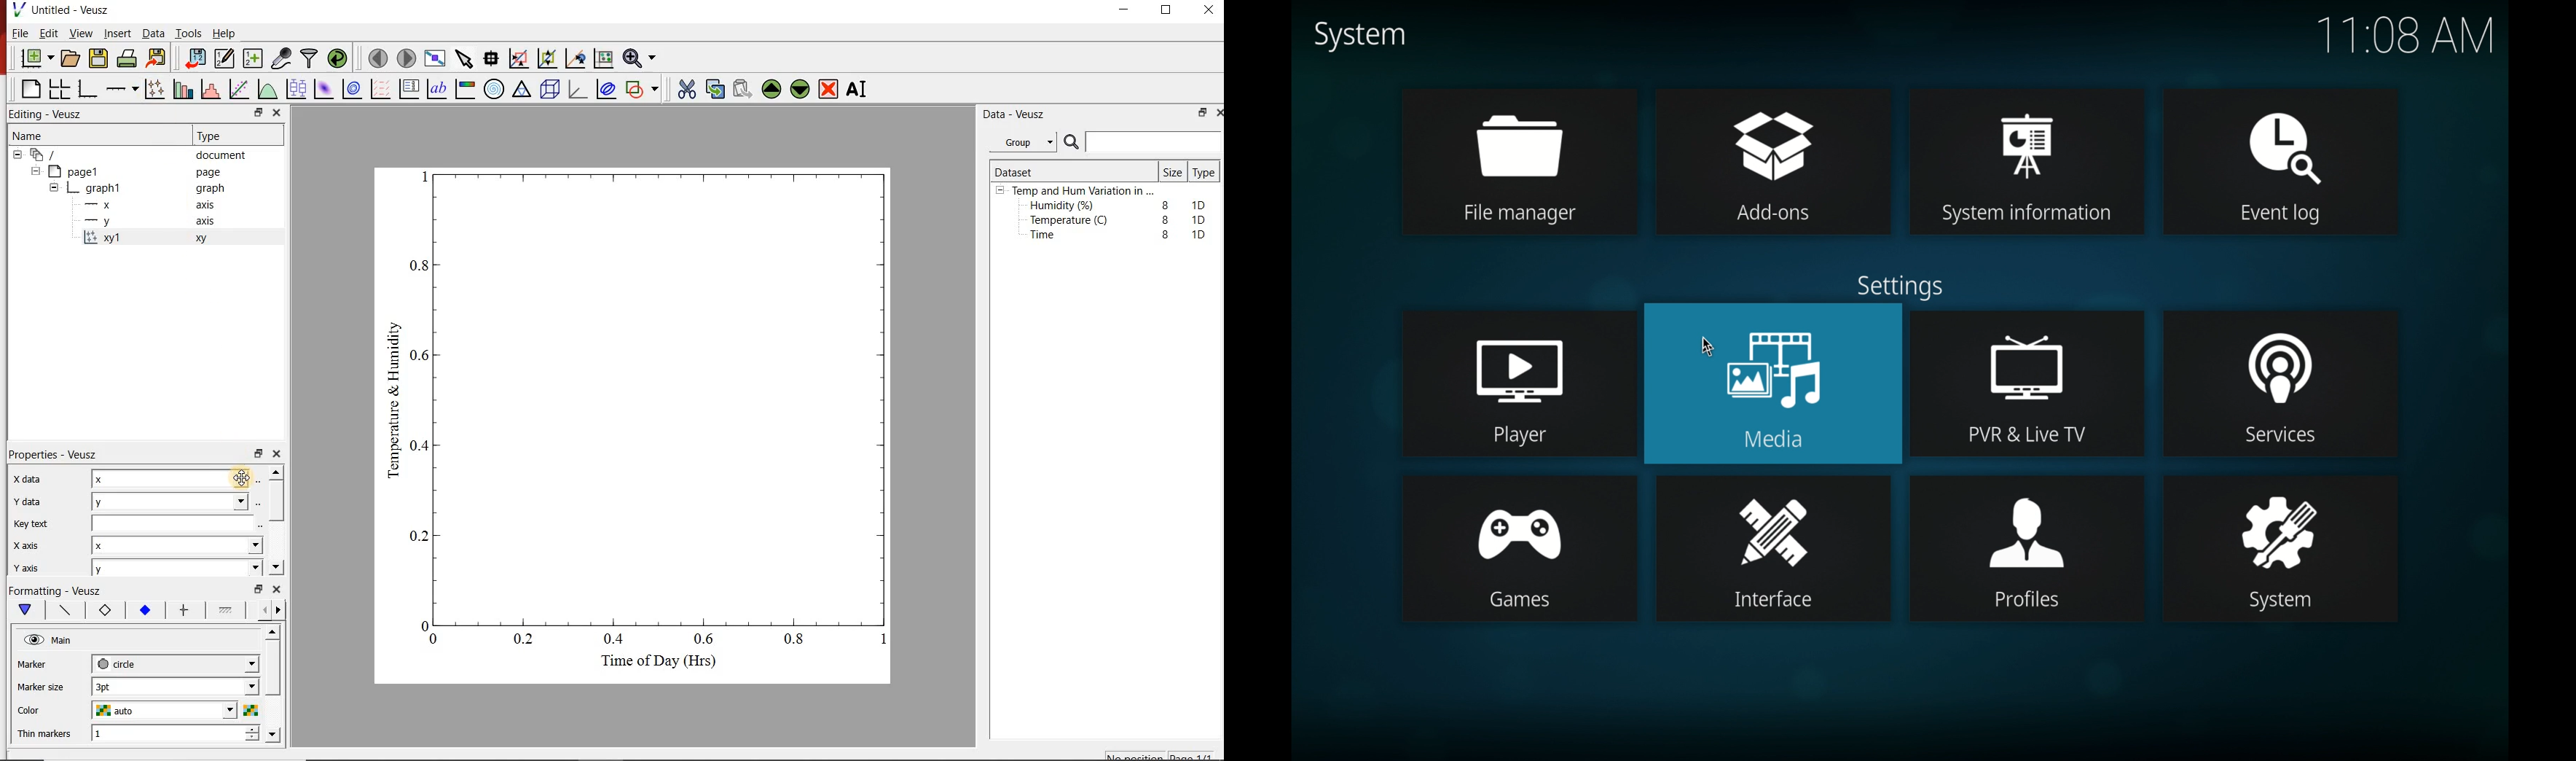  What do you see at coordinates (1708, 344) in the screenshot?
I see `cursor` at bounding box center [1708, 344].